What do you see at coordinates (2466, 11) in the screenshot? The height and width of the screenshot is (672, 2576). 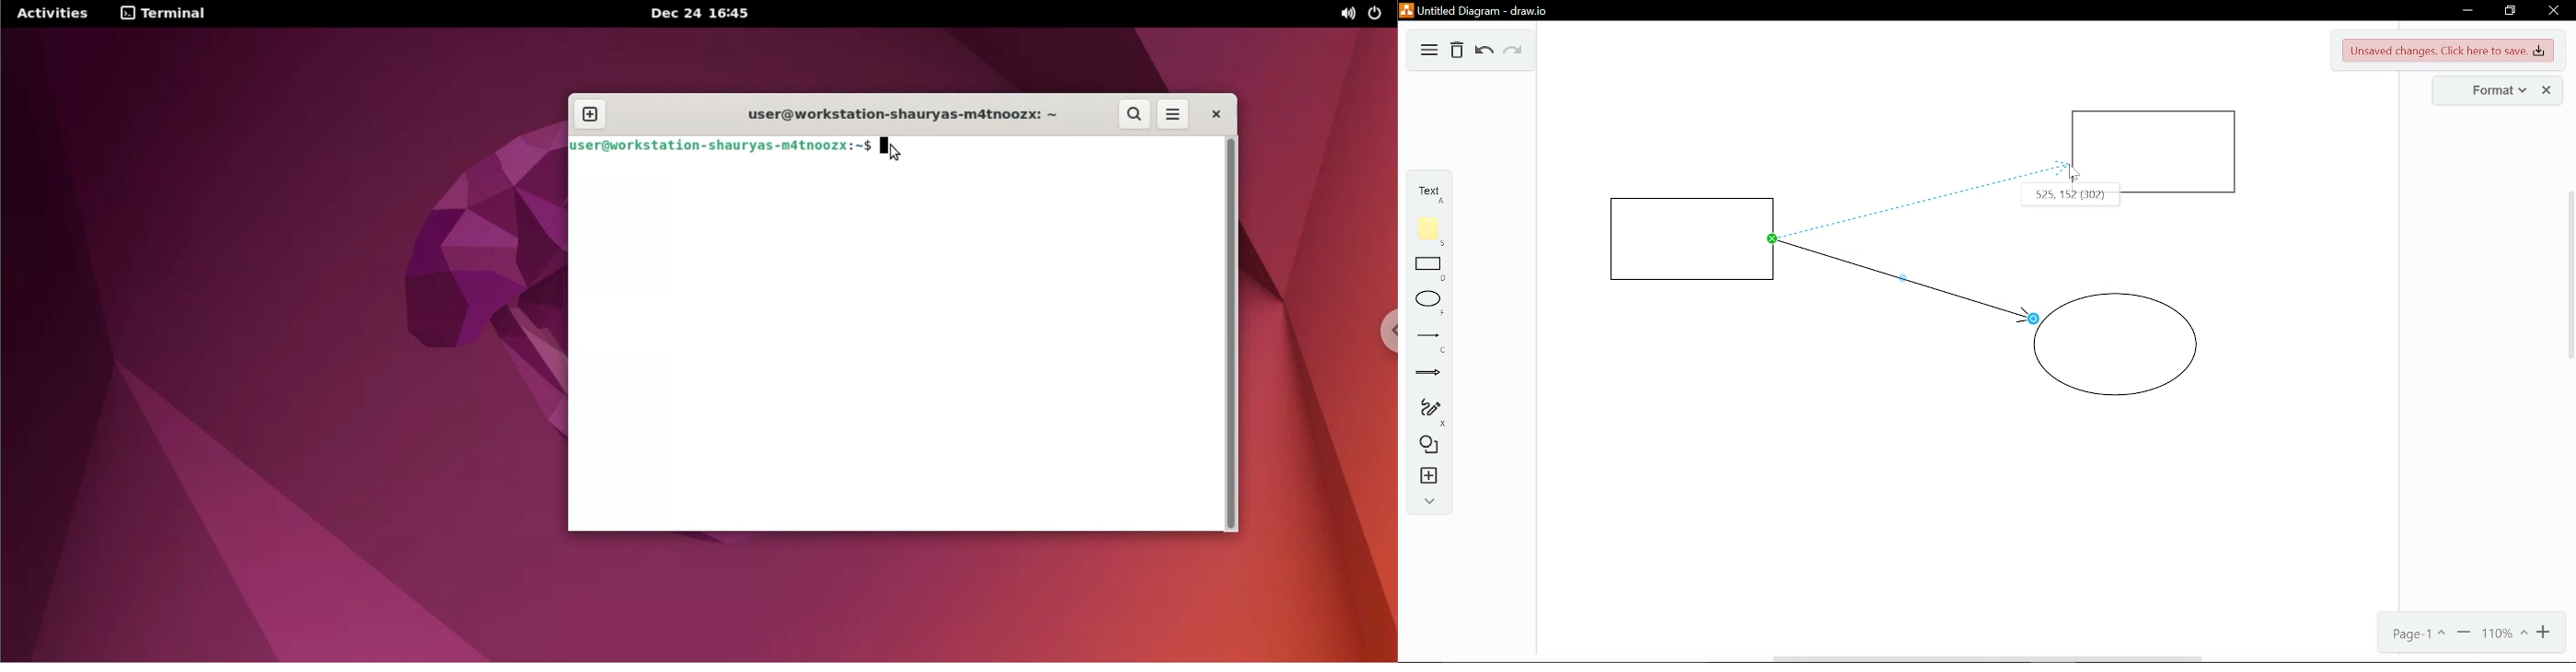 I see `Minimieze` at bounding box center [2466, 11].